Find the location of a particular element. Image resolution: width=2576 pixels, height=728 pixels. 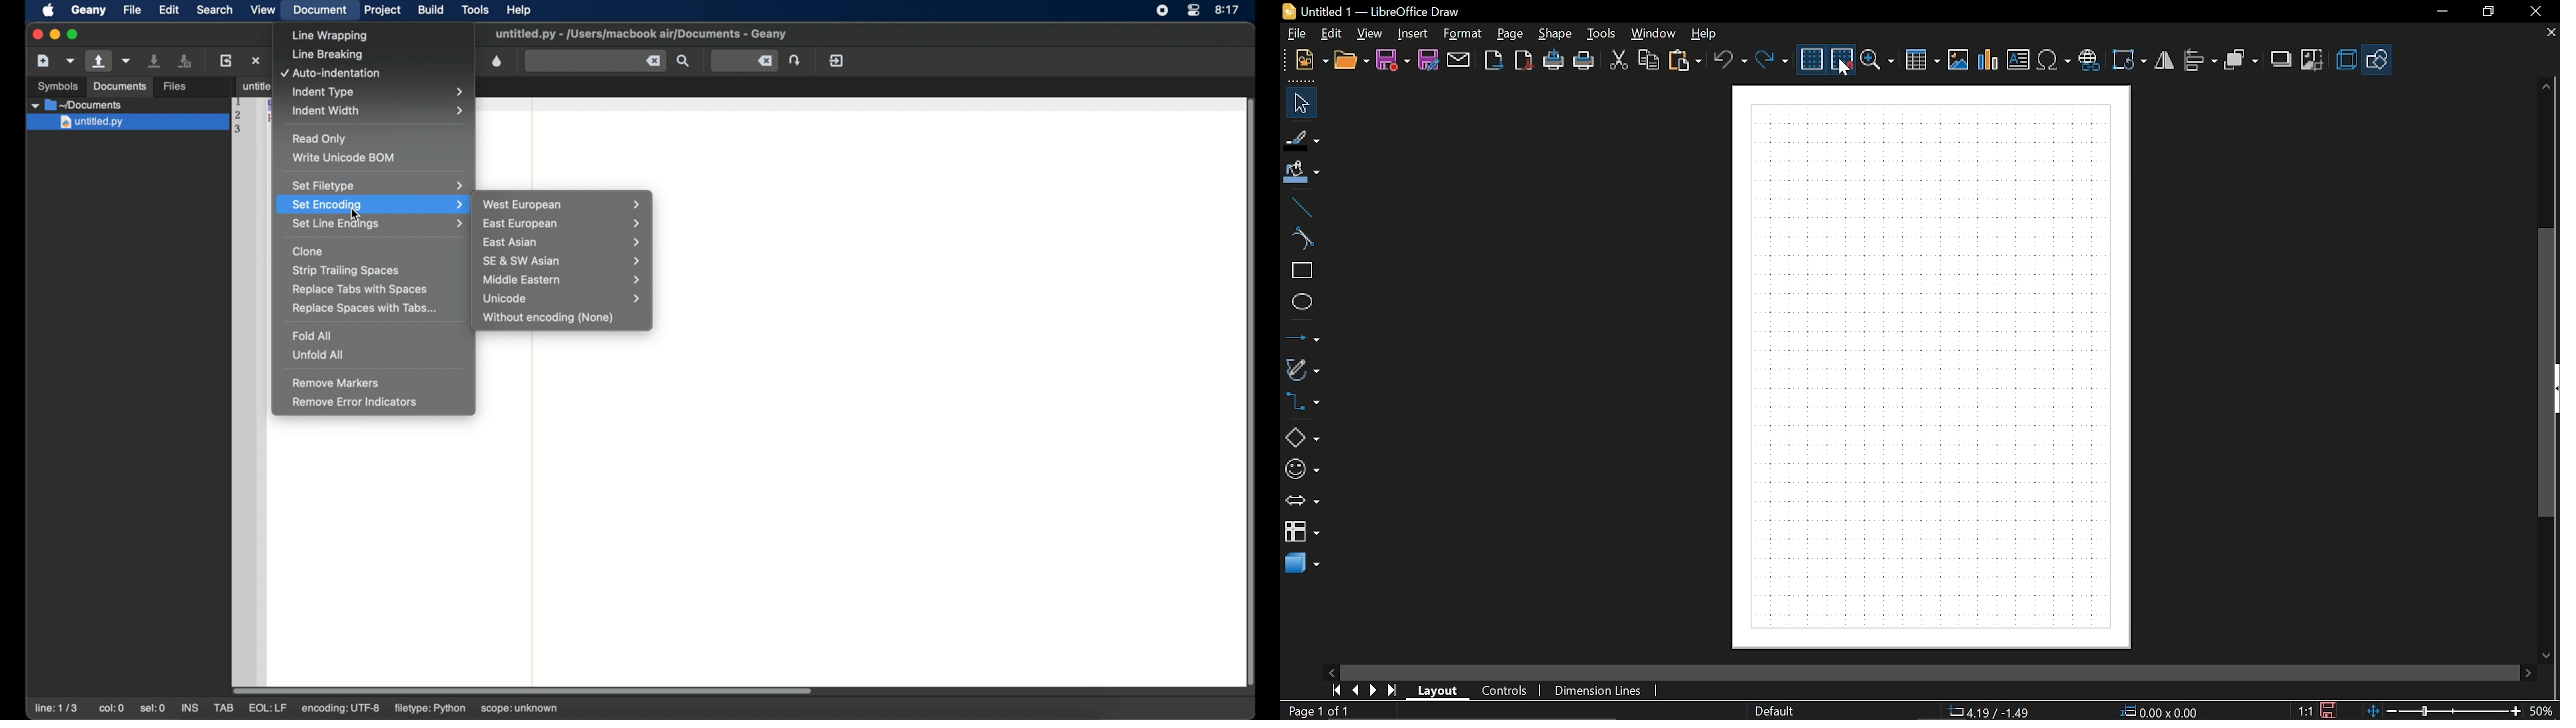

Curve is located at coordinates (1301, 240).